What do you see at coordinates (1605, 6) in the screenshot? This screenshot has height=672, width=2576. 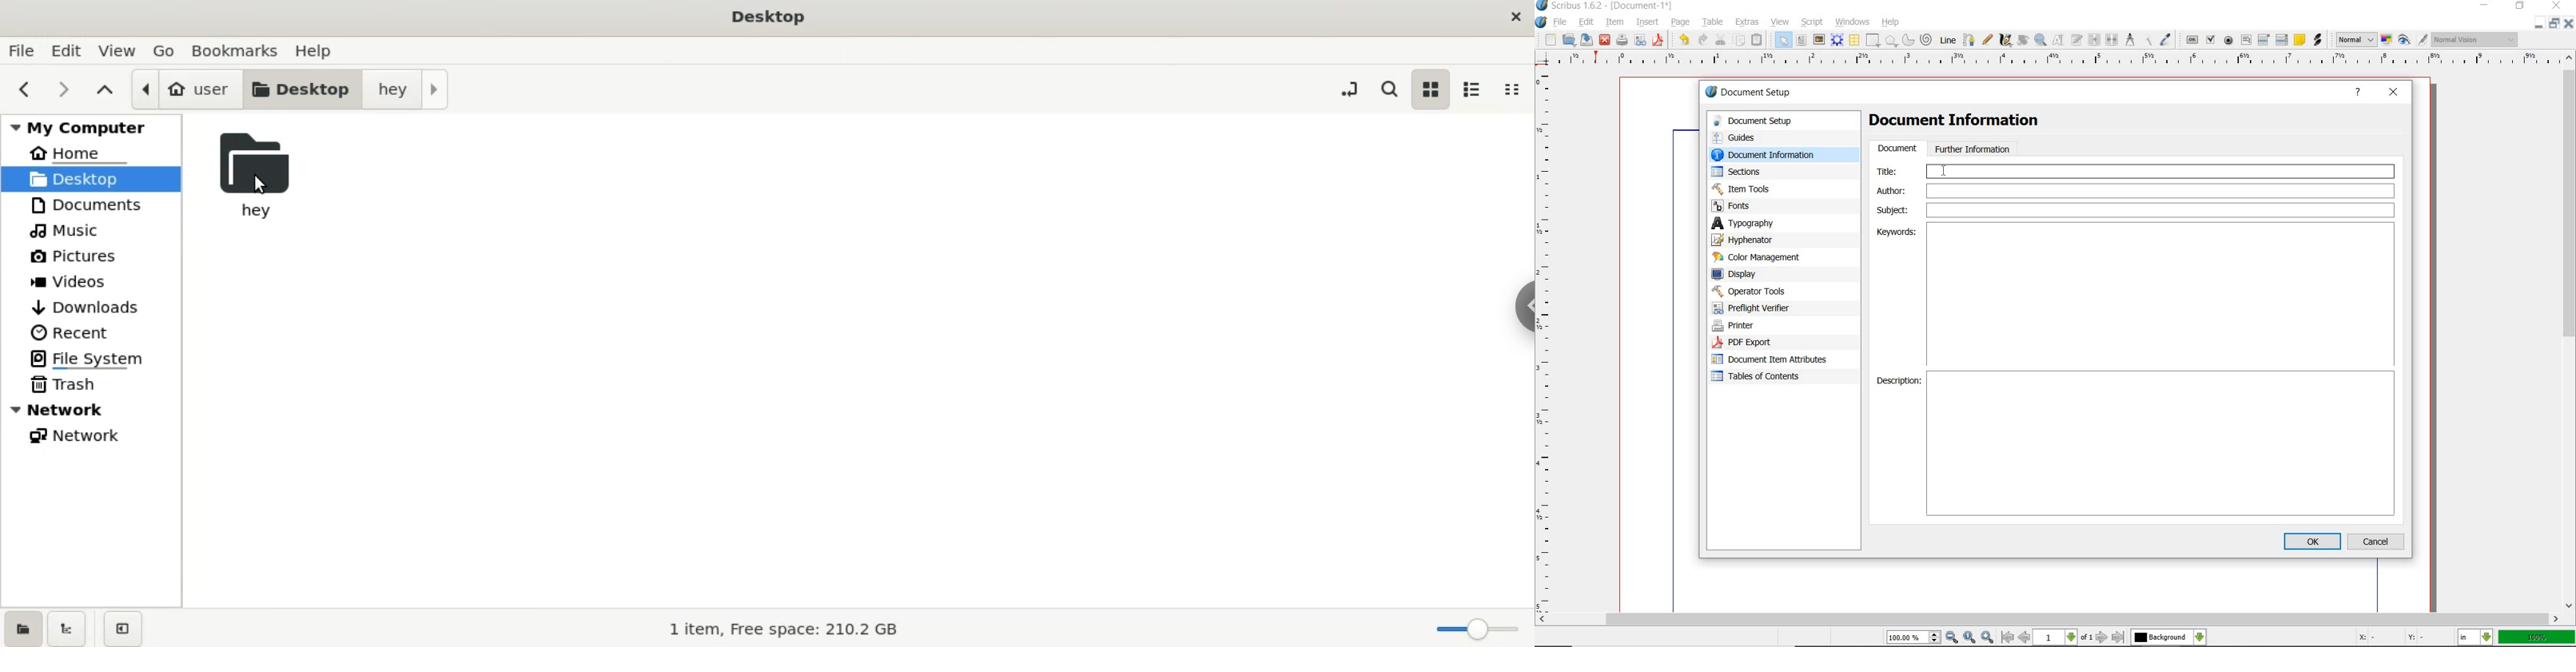 I see `system name` at bounding box center [1605, 6].